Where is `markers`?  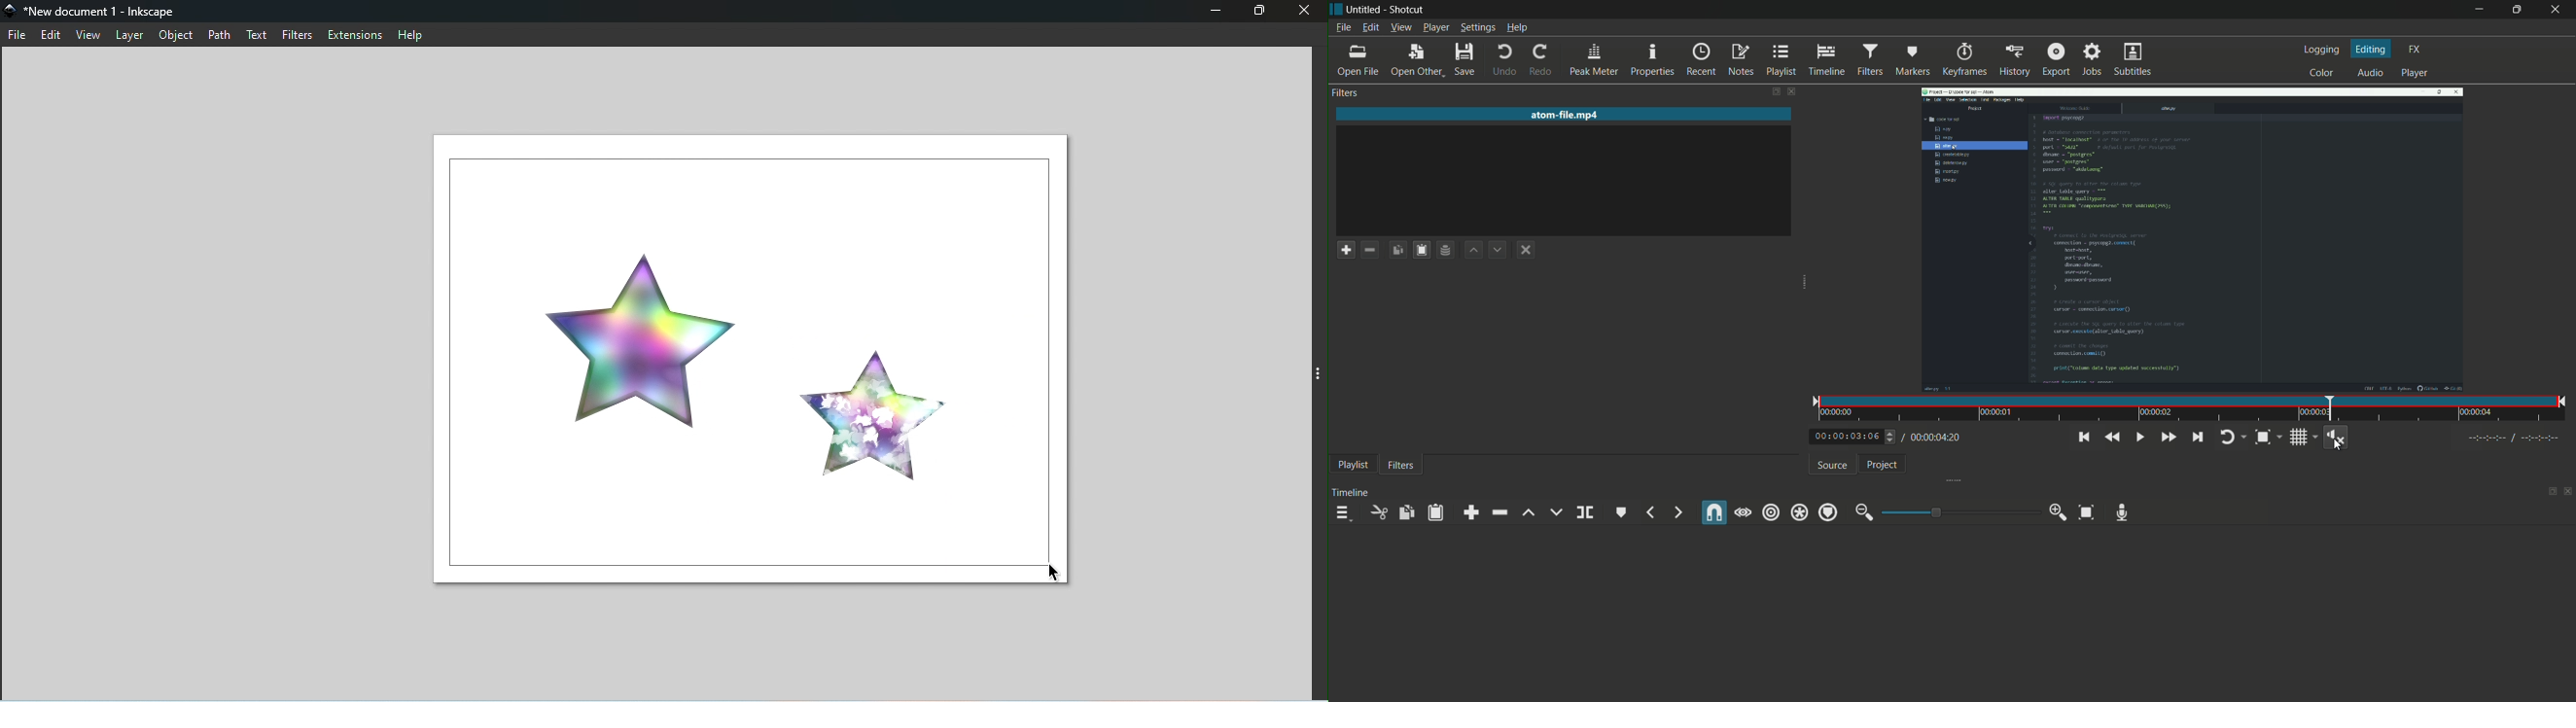
markers is located at coordinates (1912, 61).